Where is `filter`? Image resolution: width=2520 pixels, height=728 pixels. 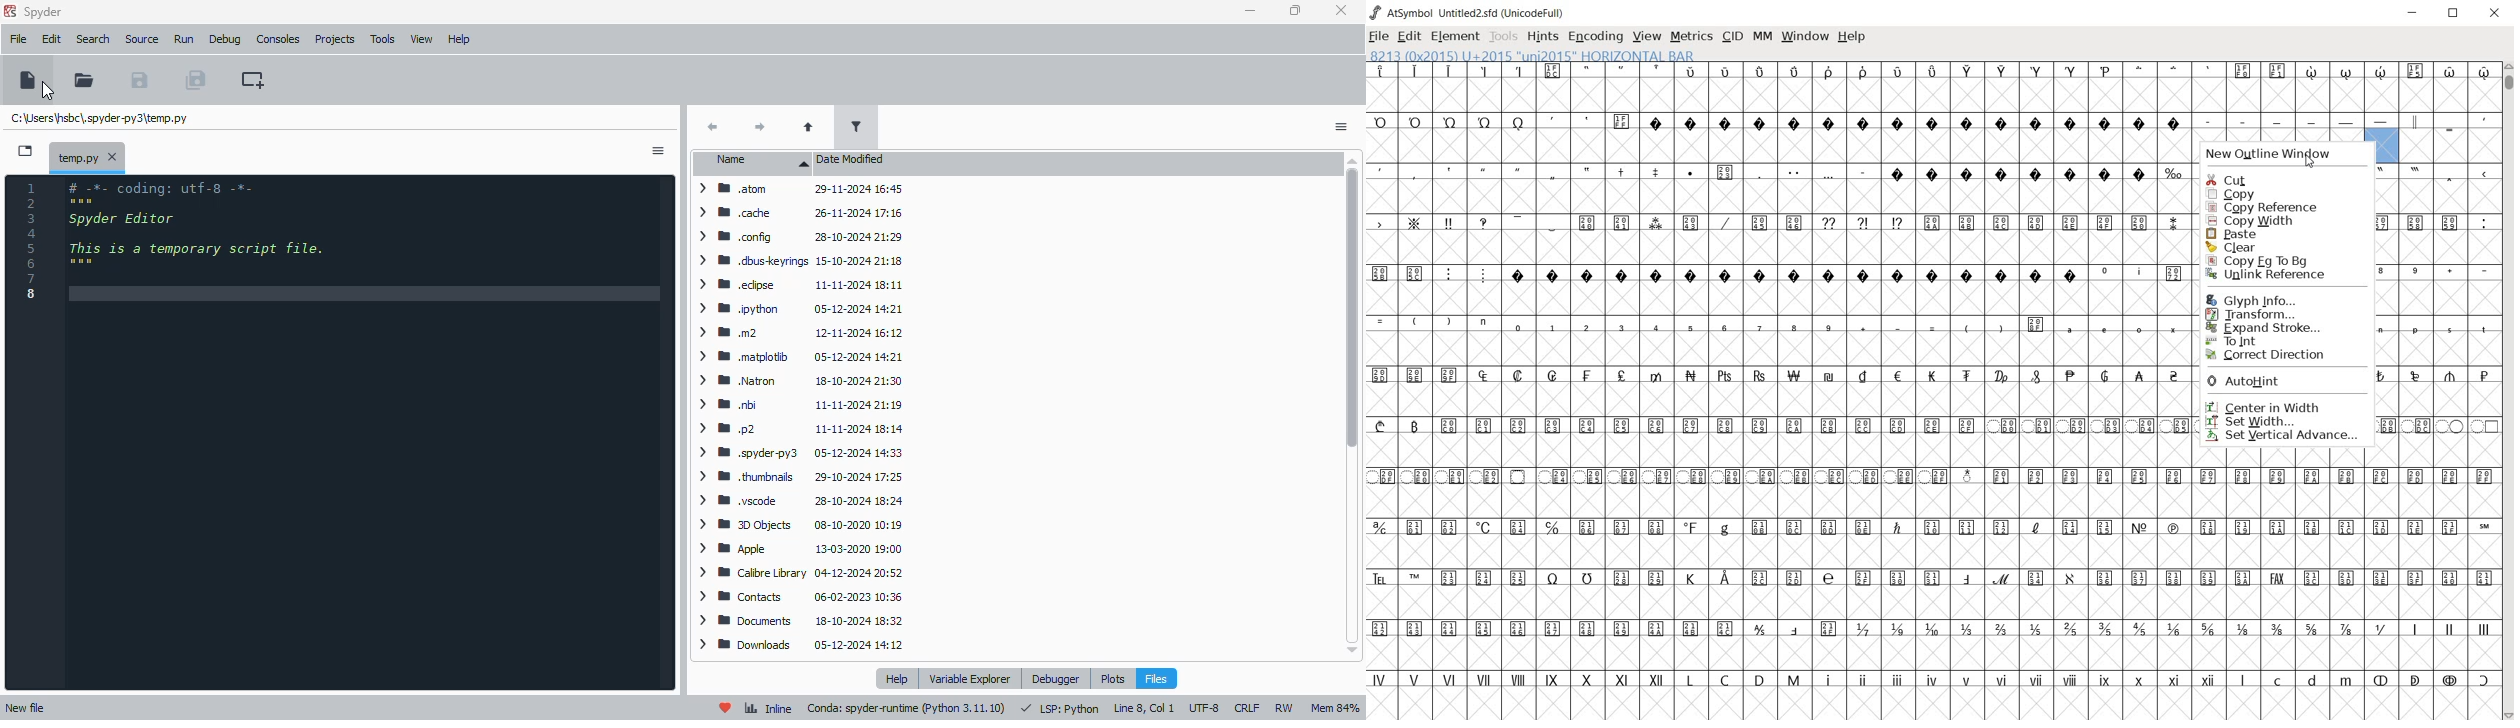
filter is located at coordinates (855, 127).